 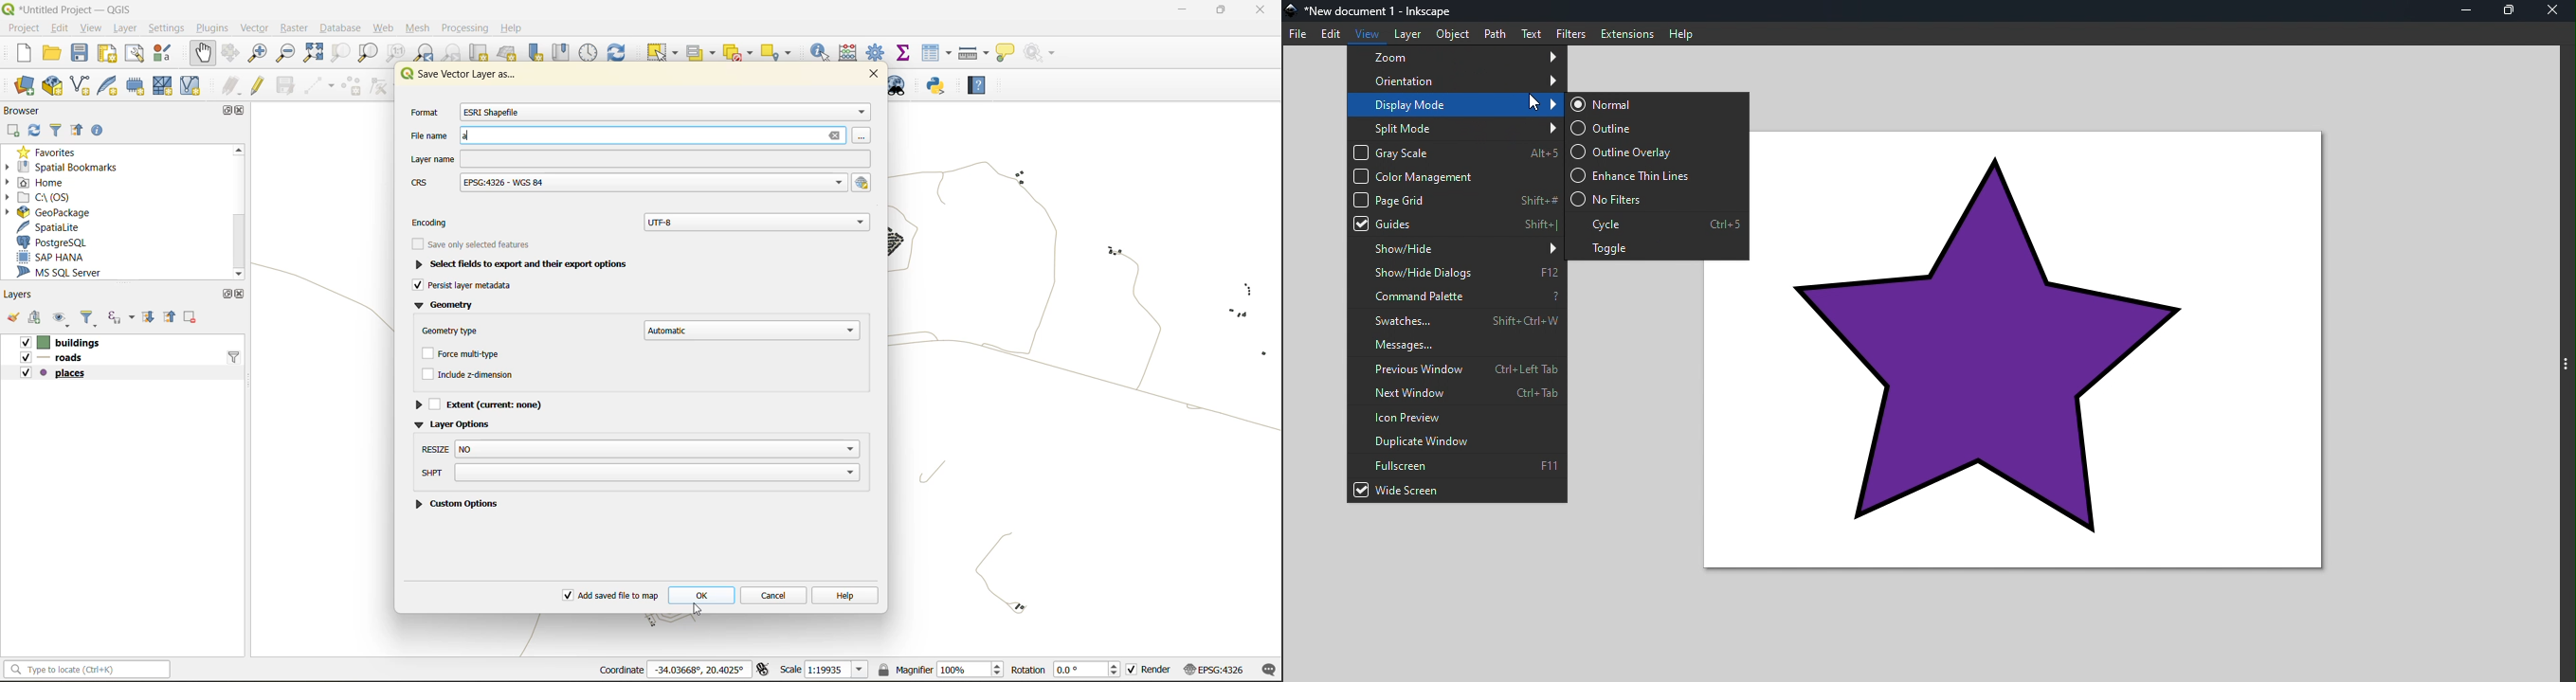 I want to click on Encoding, so click(x=439, y=220).